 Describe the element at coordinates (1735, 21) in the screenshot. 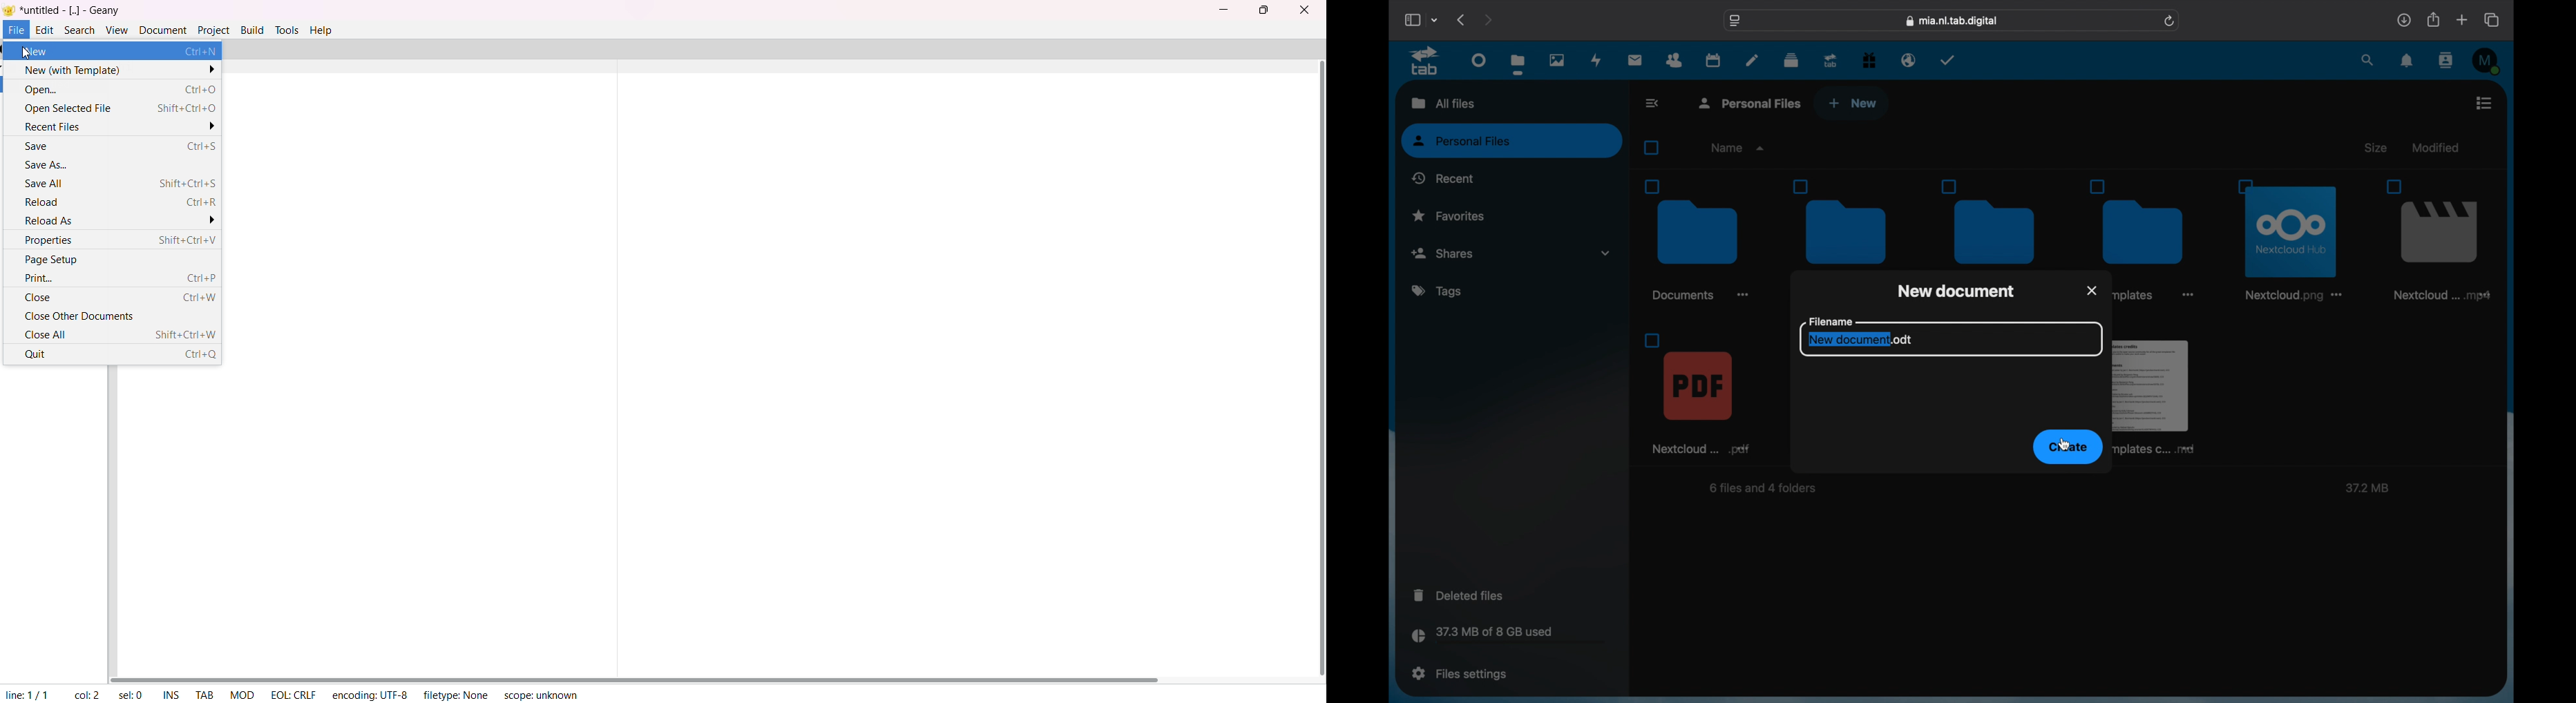

I see `website settings` at that location.